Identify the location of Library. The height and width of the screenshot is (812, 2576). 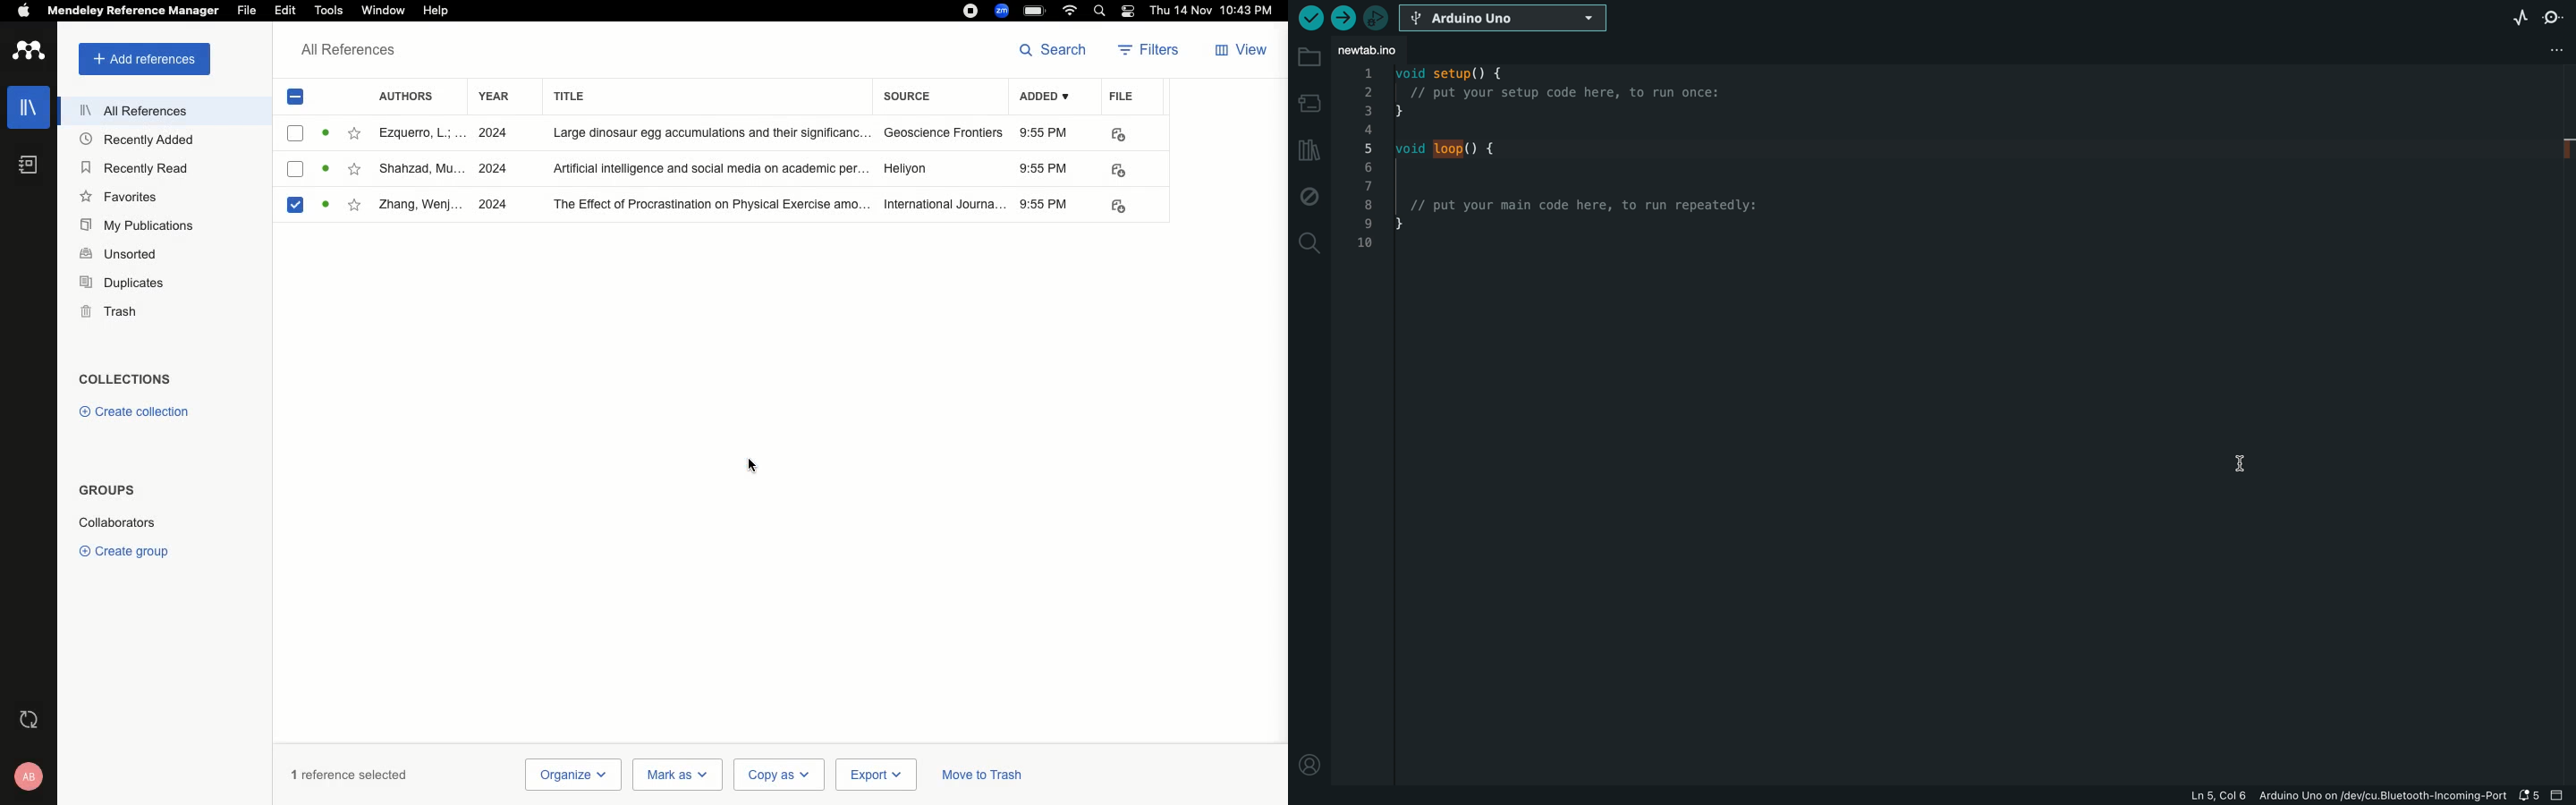
(30, 103).